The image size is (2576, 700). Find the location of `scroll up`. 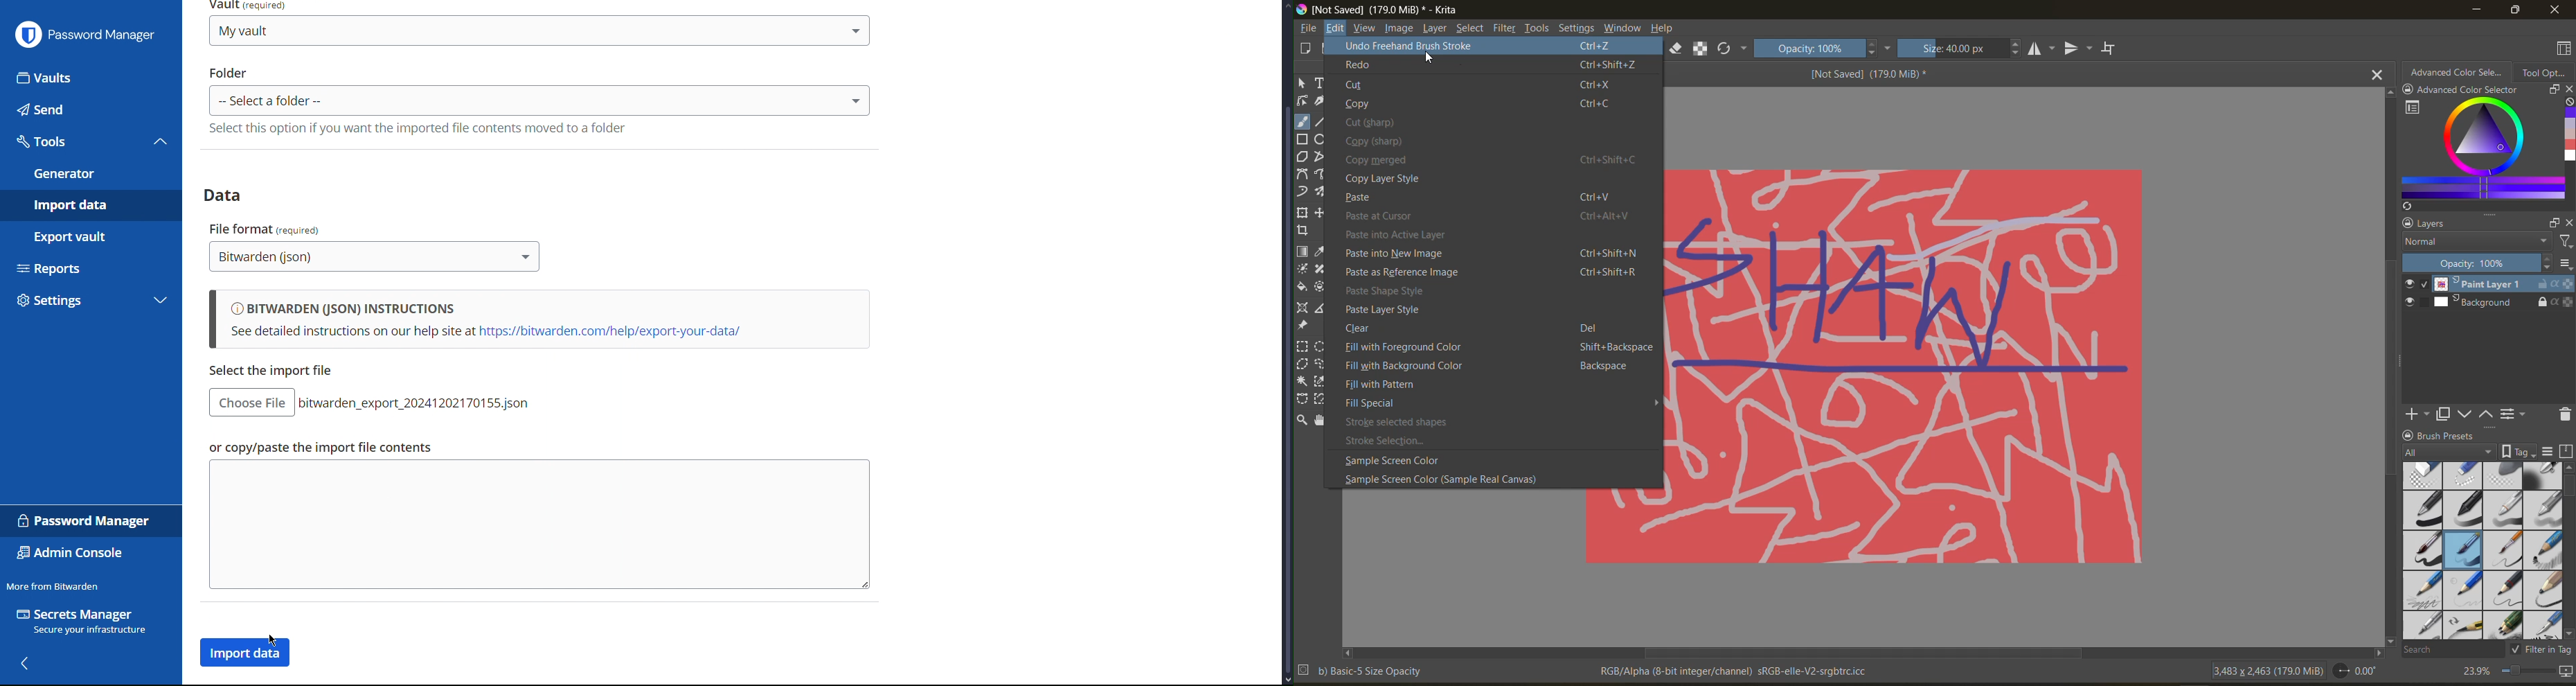

scroll up is located at coordinates (1285, 5).